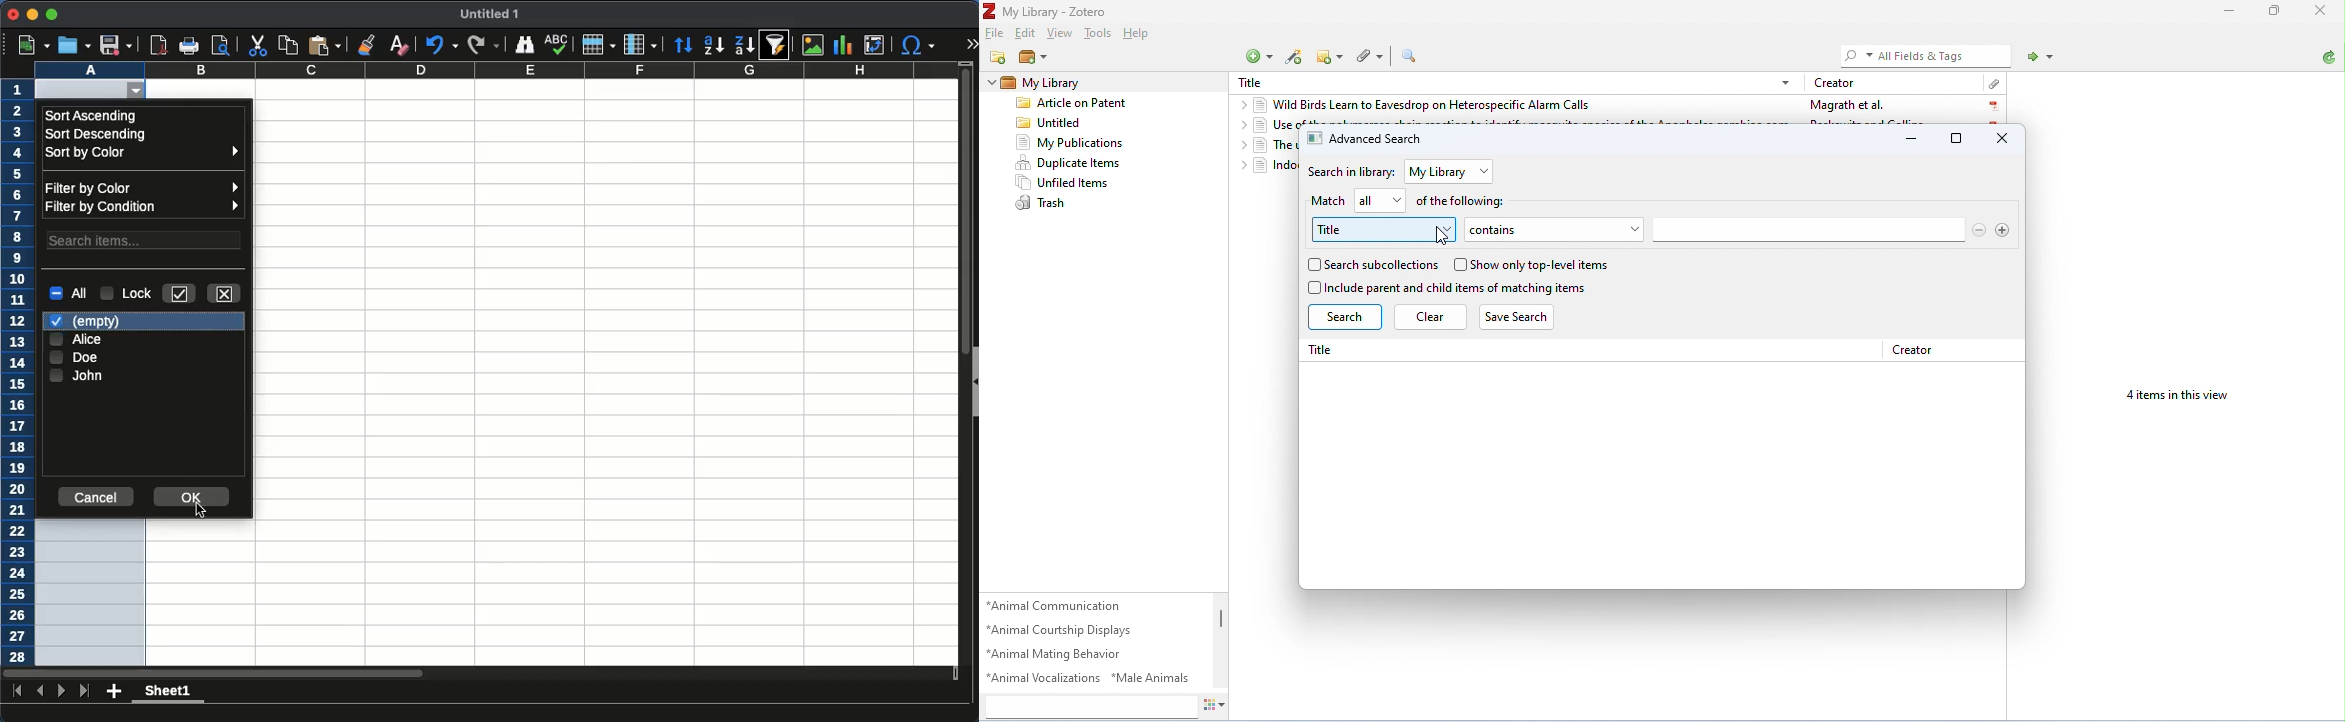 This screenshot has height=728, width=2352. What do you see at coordinates (2003, 229) in the screenshot?
I see `add search option` at bounding box center [2003, 229].